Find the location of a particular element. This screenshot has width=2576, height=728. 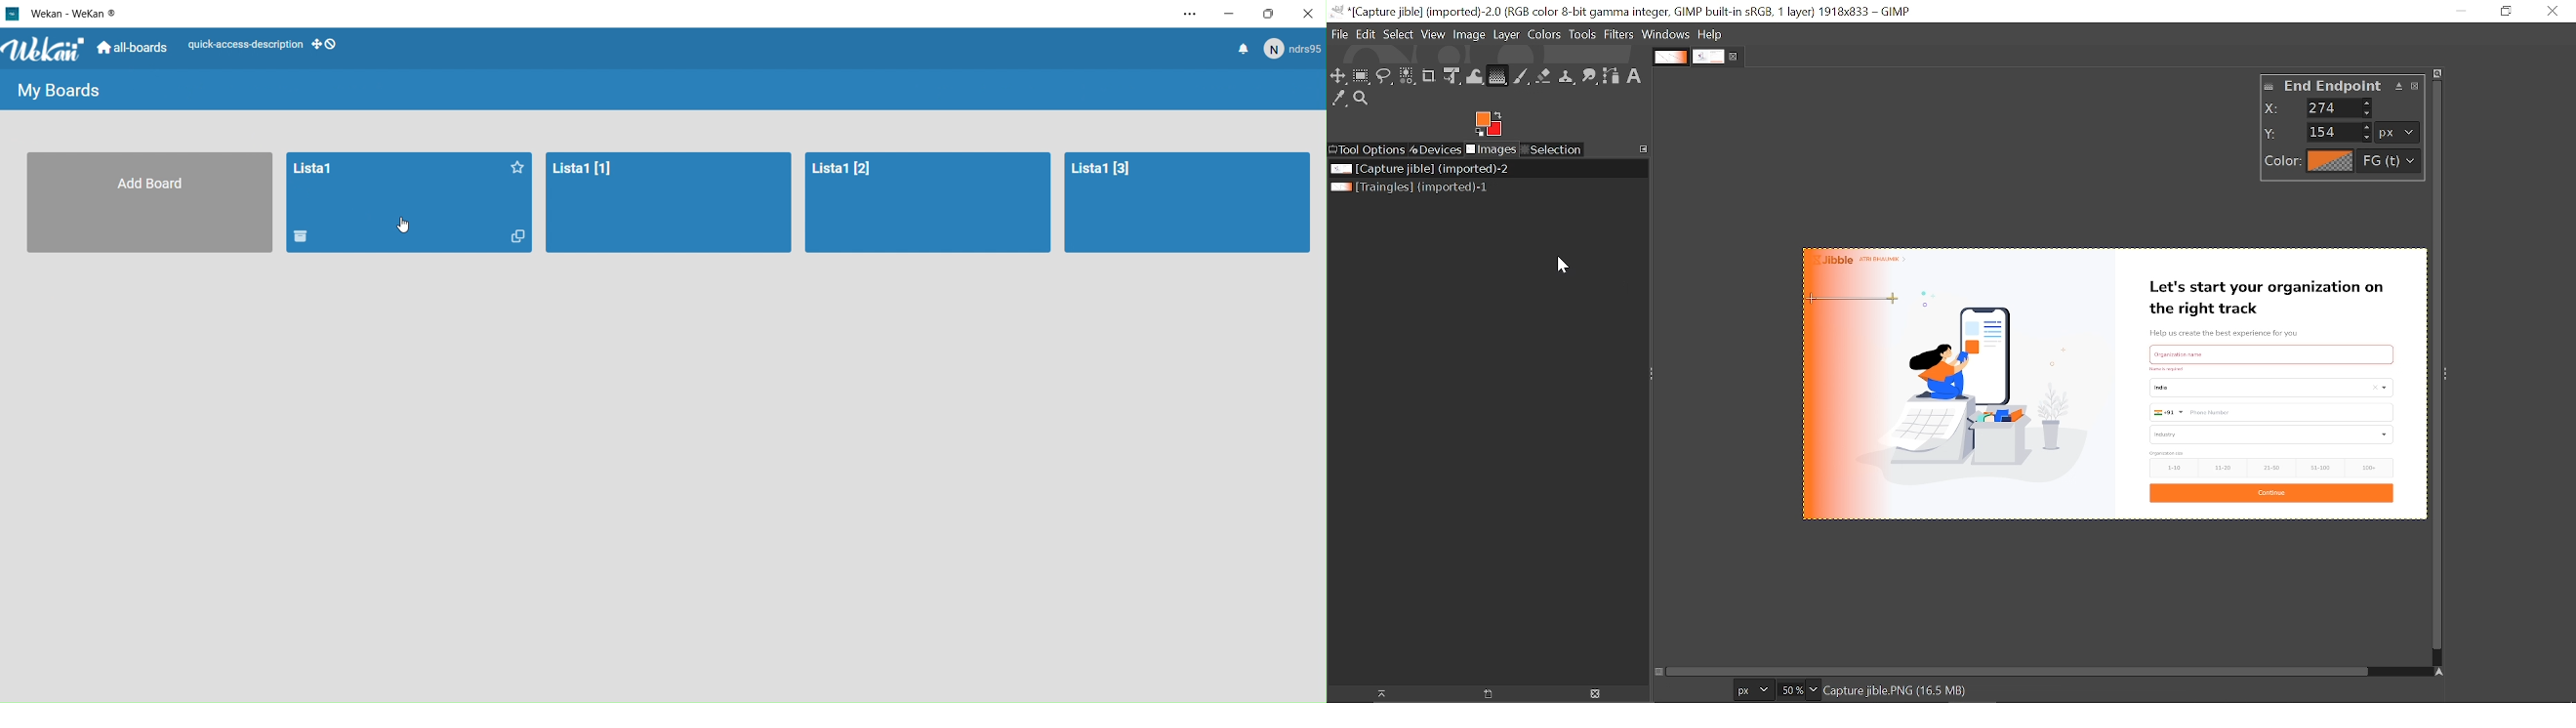

Move tool is located at coordinates (1338, 76).